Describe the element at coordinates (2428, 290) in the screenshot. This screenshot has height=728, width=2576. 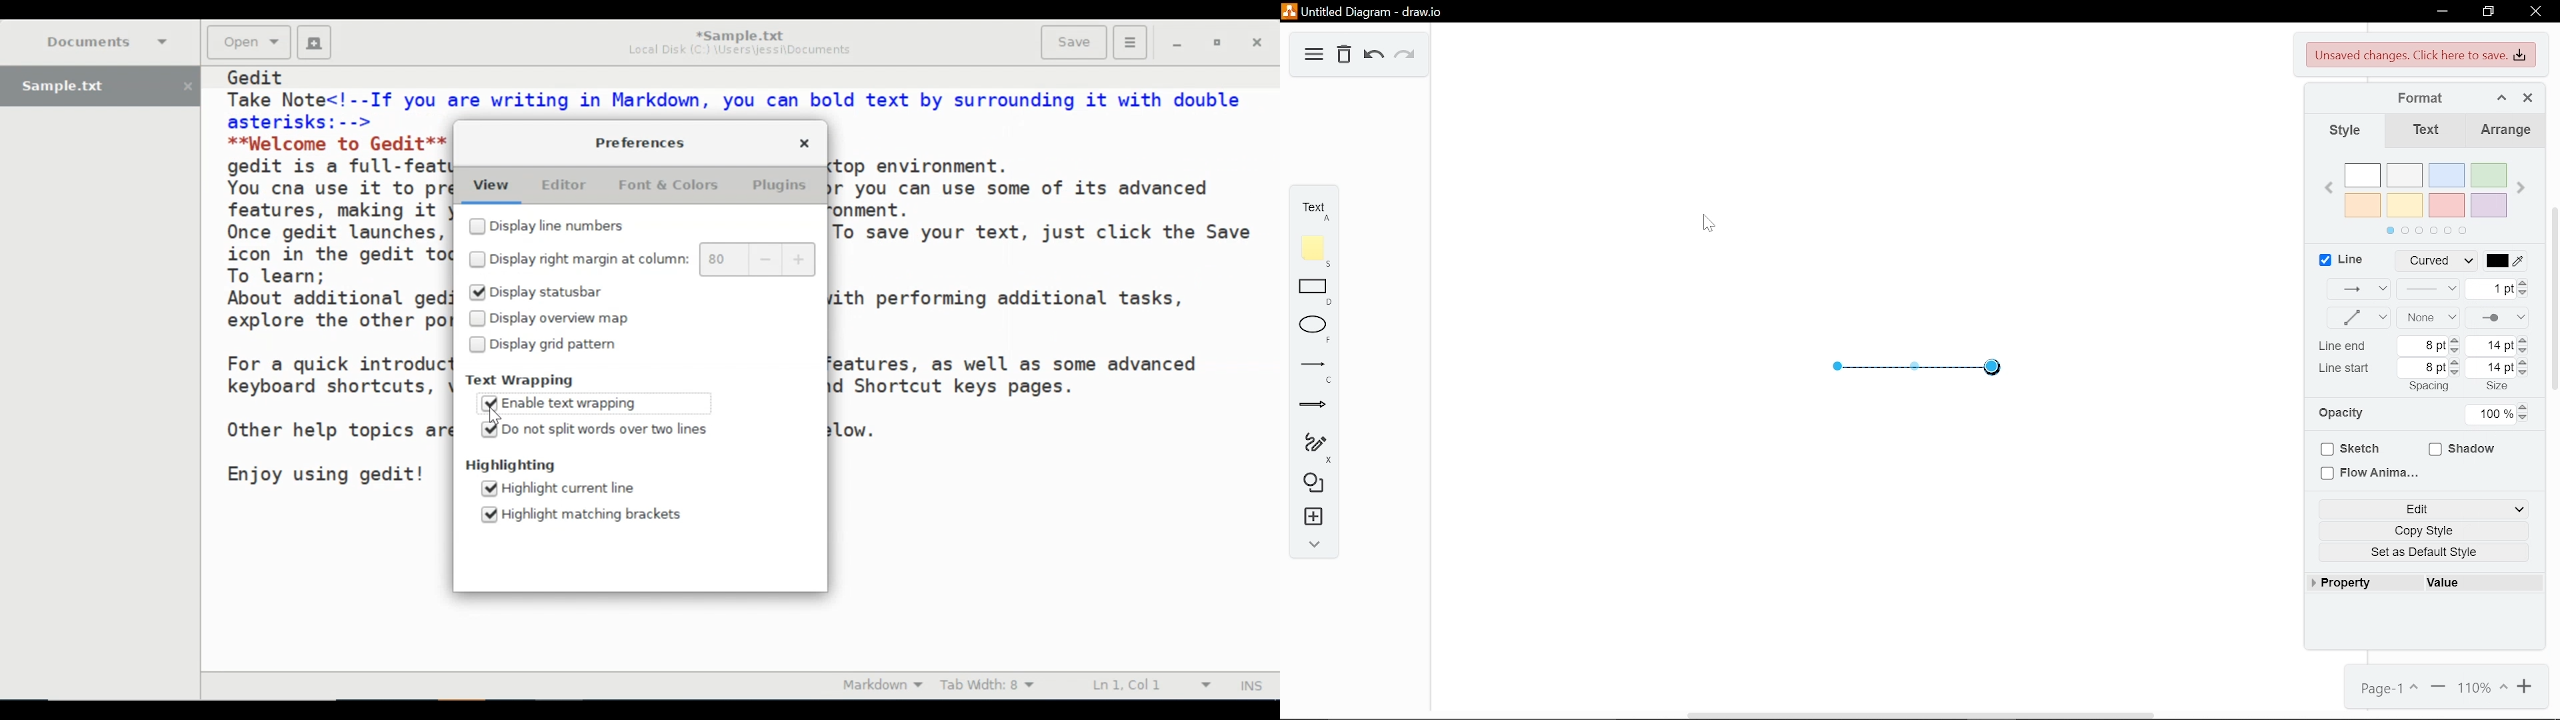
I see `Pattern` at that location.